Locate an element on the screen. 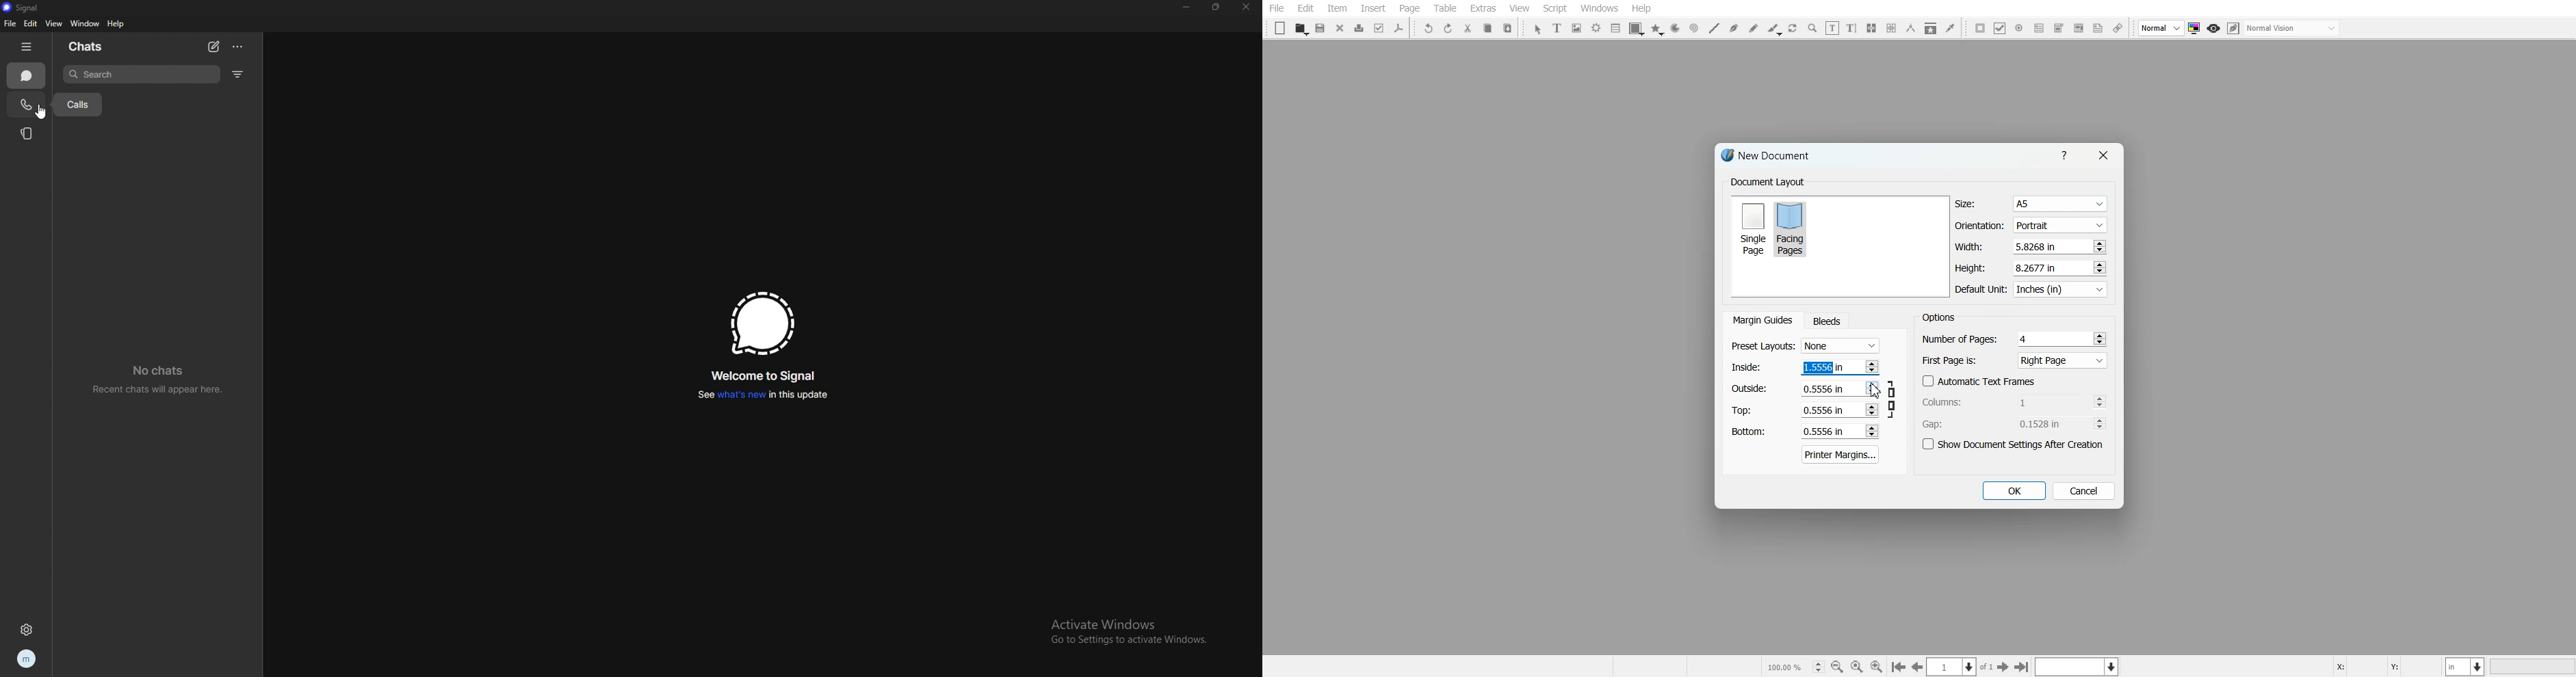 Image resolution: width=2576 pixels, height=700 pixels. 0.5556 in is located at coordinates (1824, 432).